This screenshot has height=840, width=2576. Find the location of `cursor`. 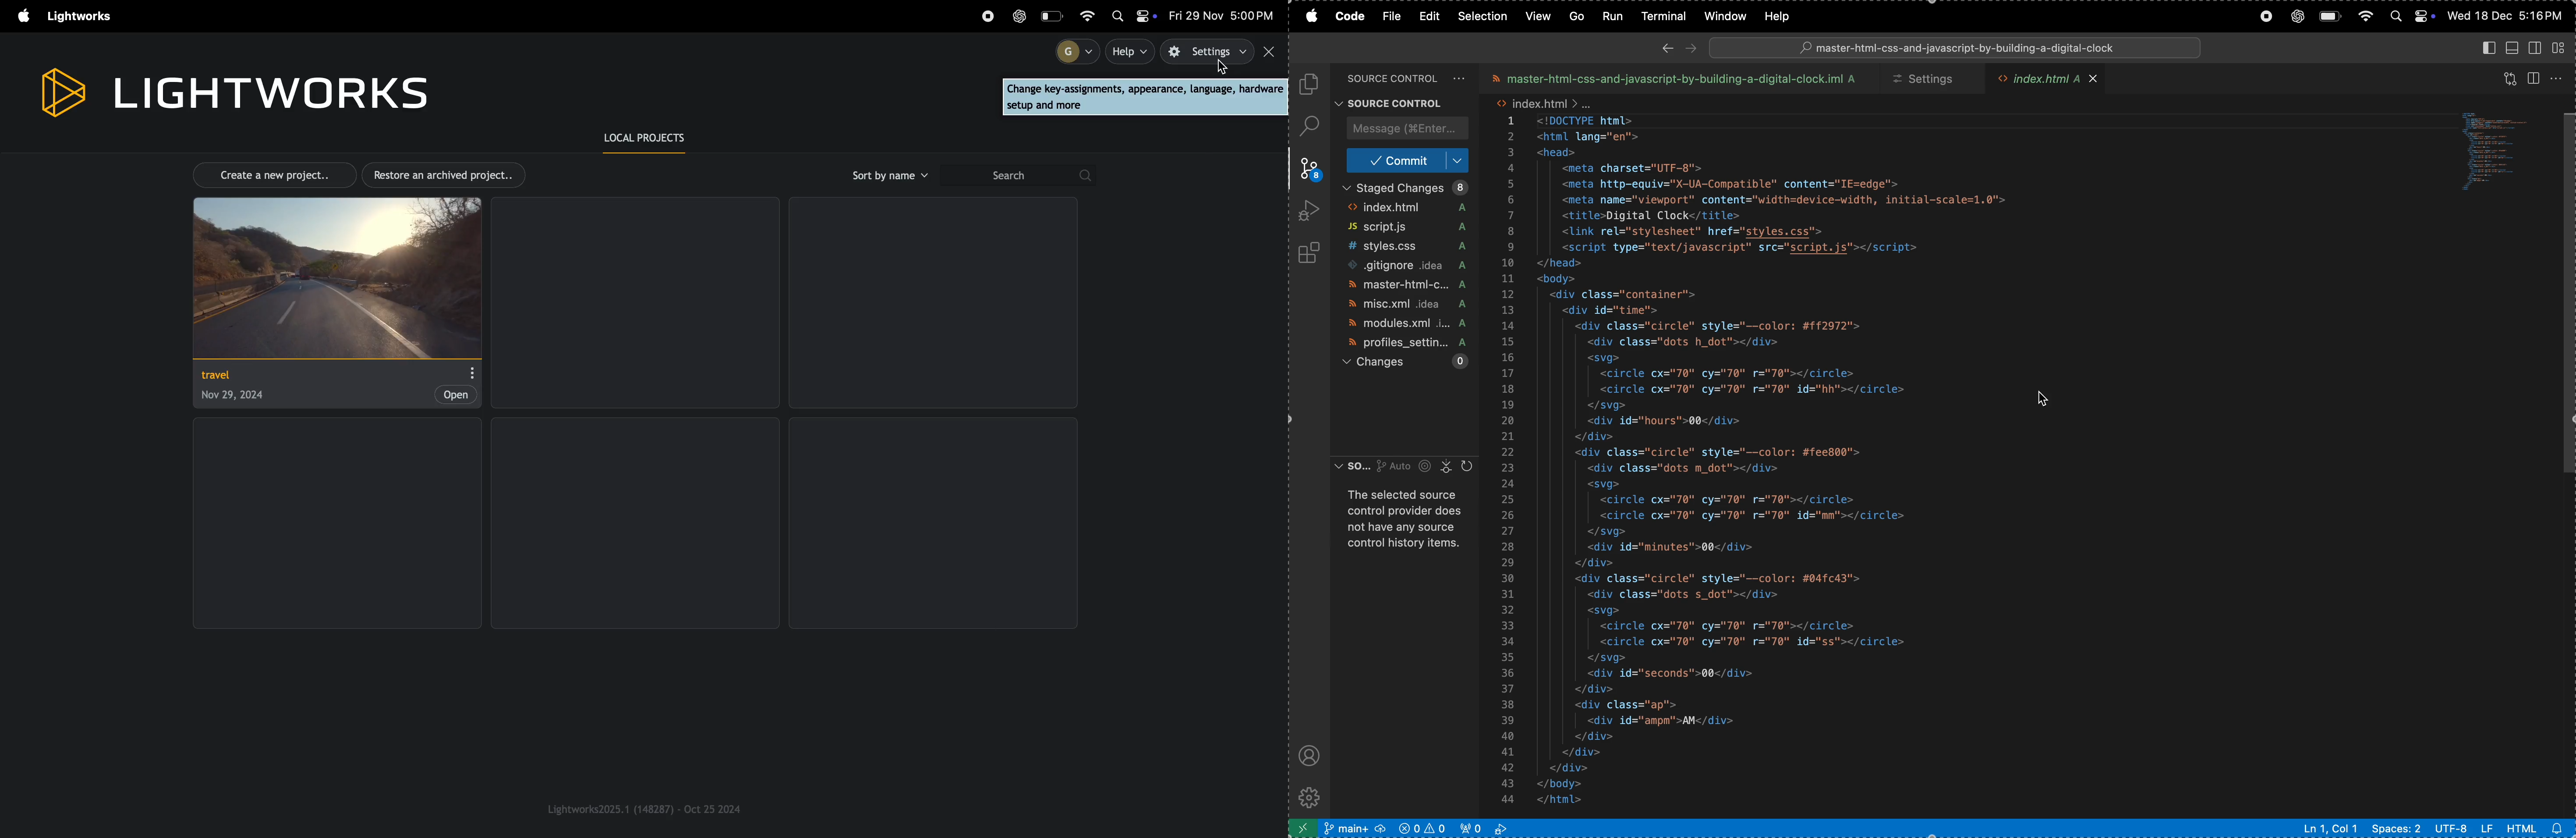

cursor is located at coordinates (1222, 69).